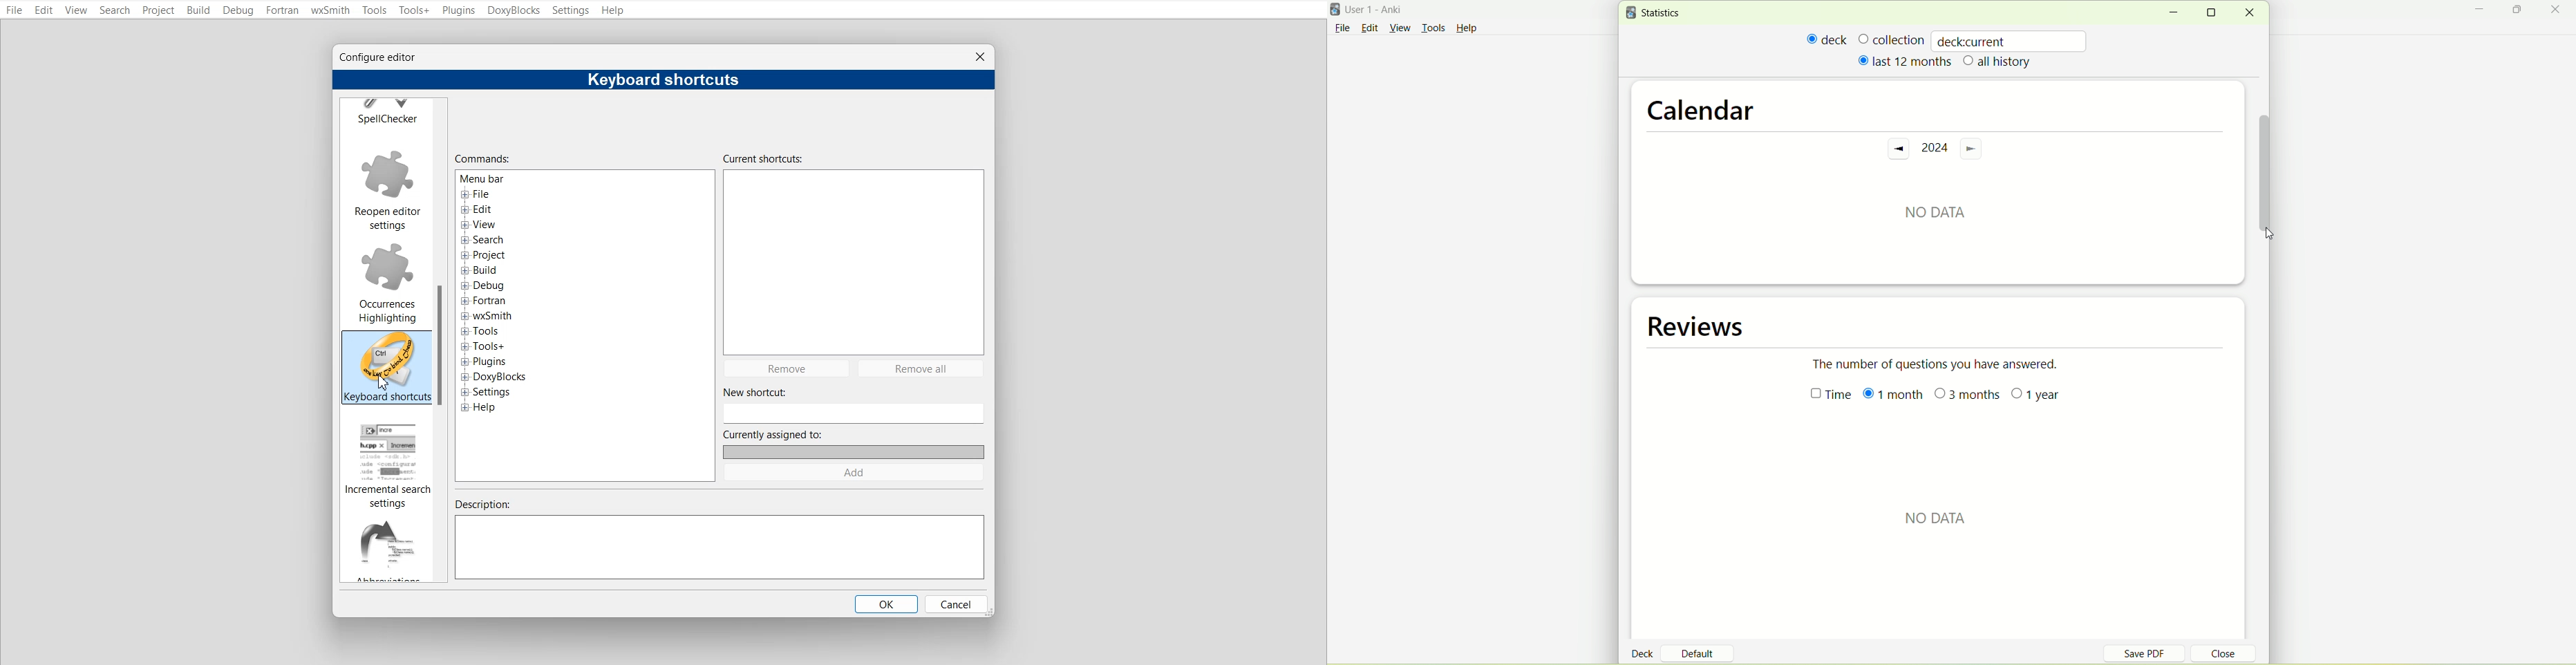  Describe the element at coordinates (2267, 234) in the screenshot. I see `cursor` at that location.